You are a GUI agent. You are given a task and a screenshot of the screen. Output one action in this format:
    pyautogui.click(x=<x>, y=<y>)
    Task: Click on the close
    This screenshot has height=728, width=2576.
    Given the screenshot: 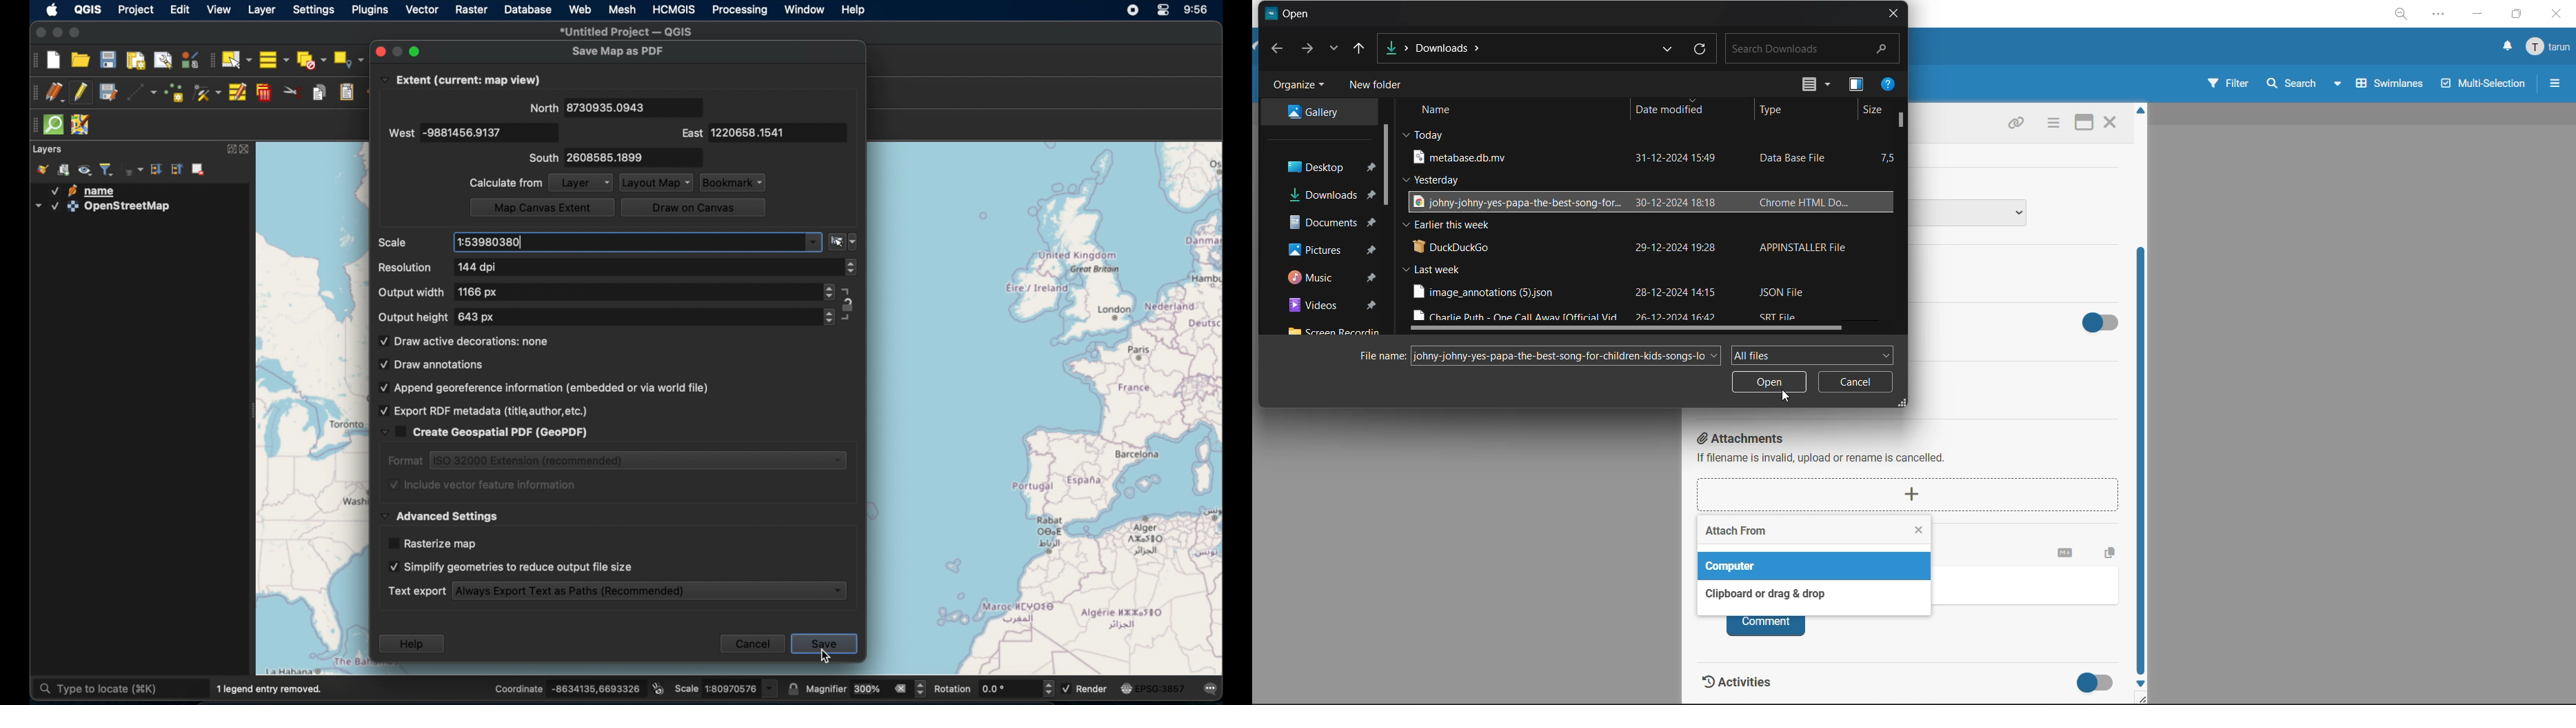 What is the action you would take?
    pyautogui.click(x=2109, y=124)
    